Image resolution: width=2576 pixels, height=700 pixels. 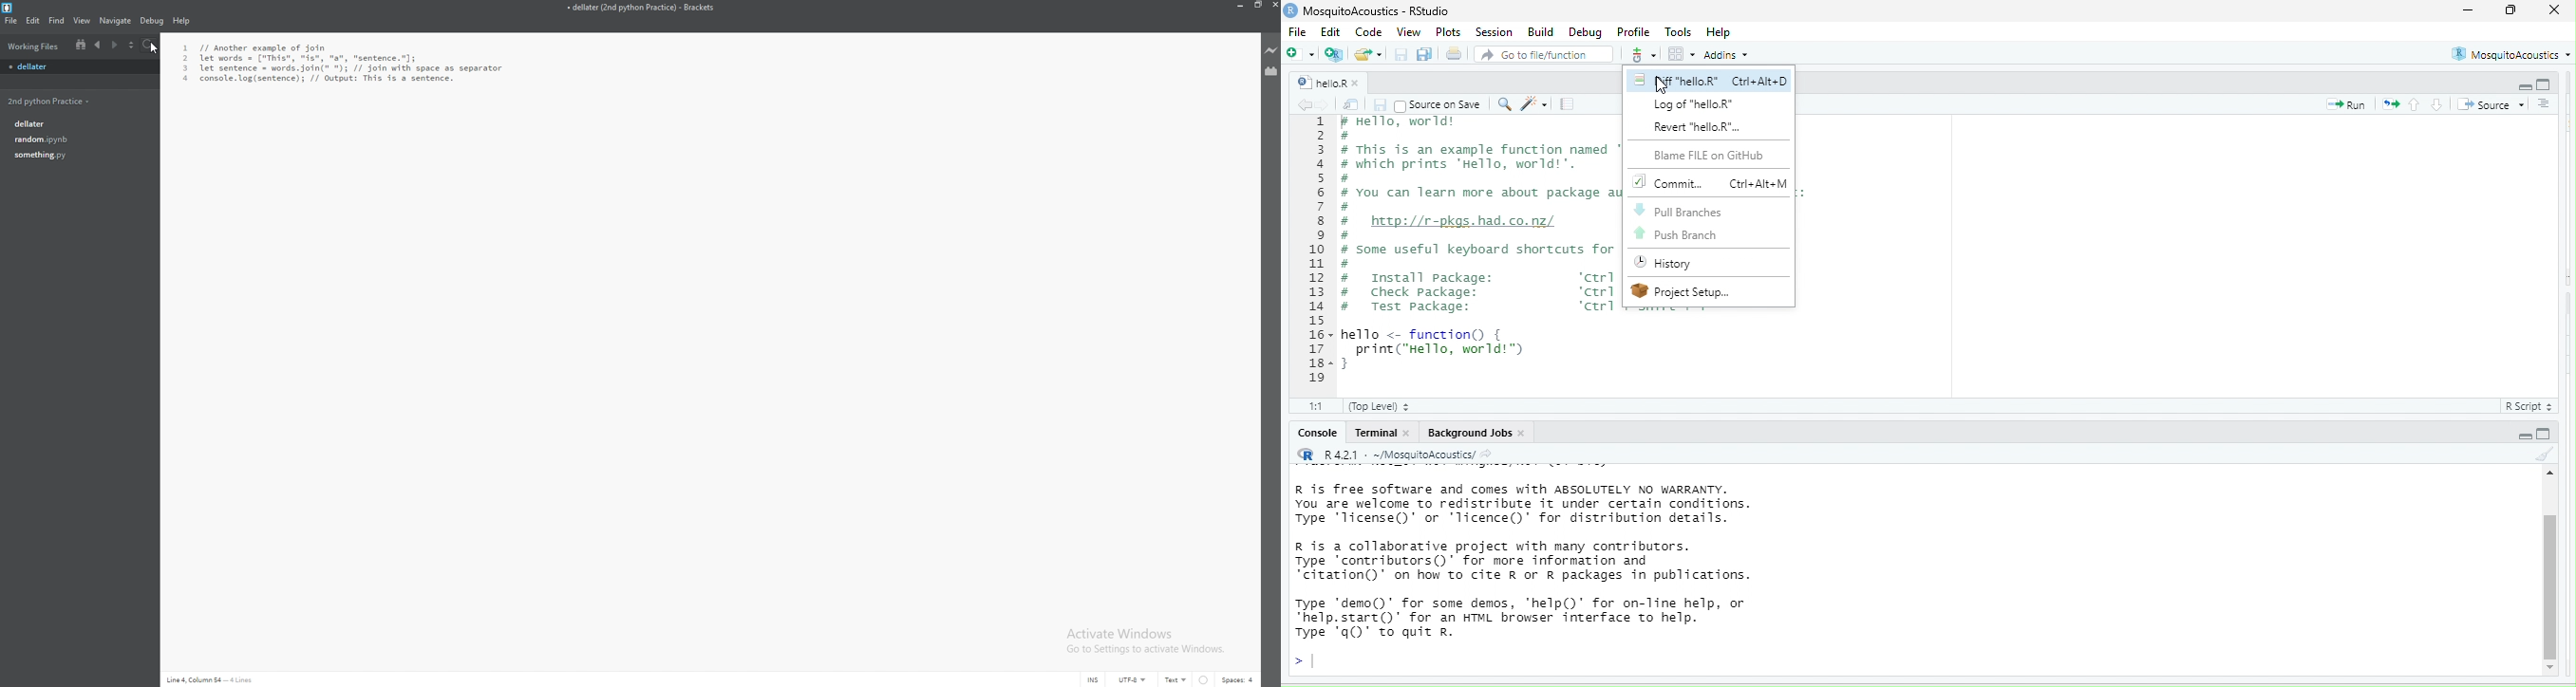 I want to click on save current document, so click(x=1400, y=54).